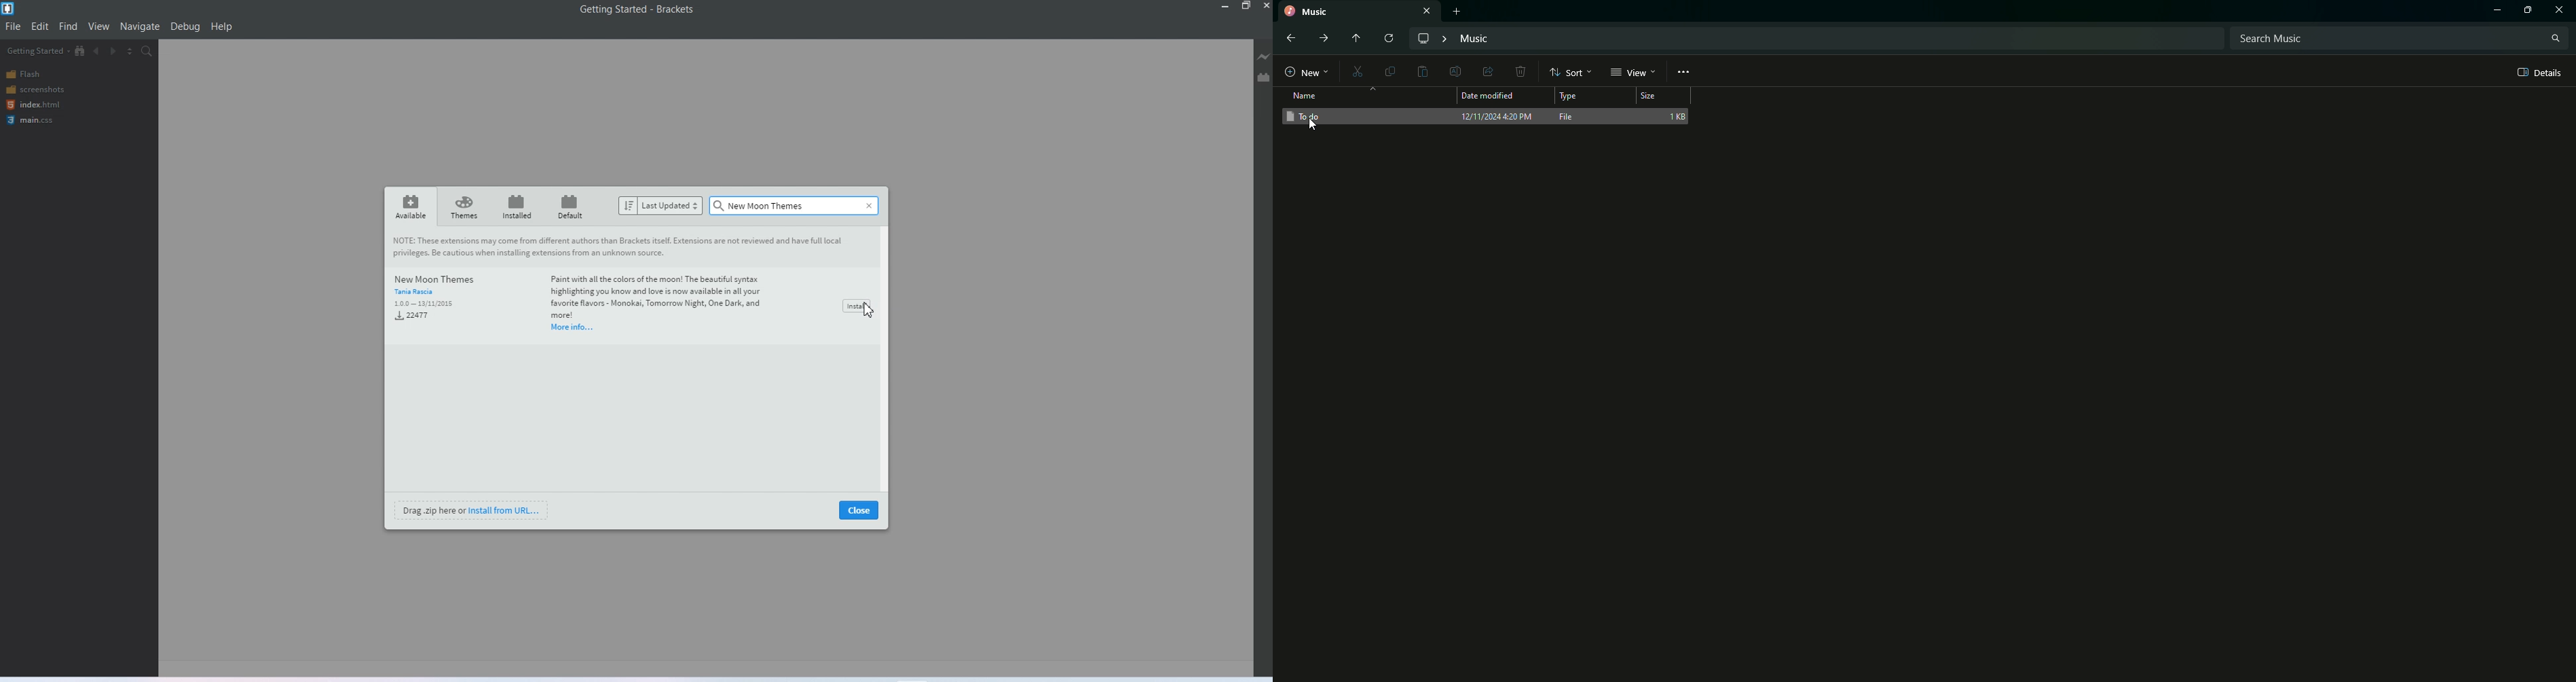 The image size is (2576, 700). What do you see at coordinates (1265, 7) in the screenshot?
I see `Close` at bounding box center [1265, 7].